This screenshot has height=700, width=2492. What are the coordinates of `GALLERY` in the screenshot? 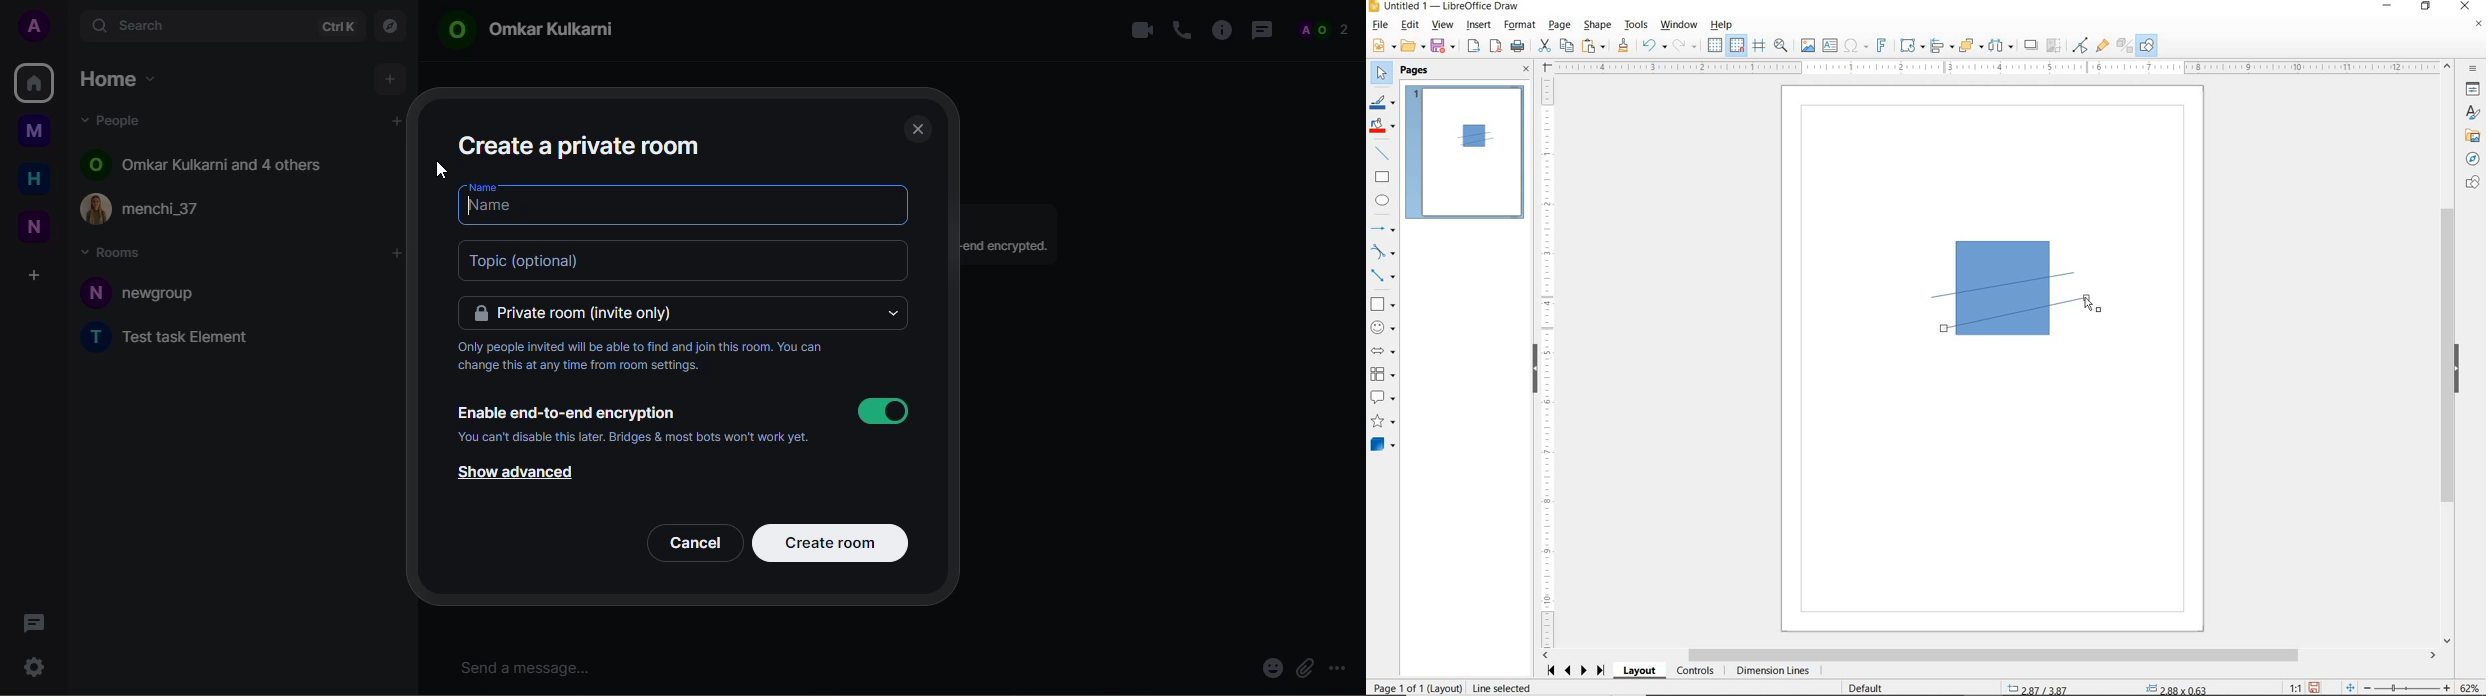 It's located at (2471, 135).